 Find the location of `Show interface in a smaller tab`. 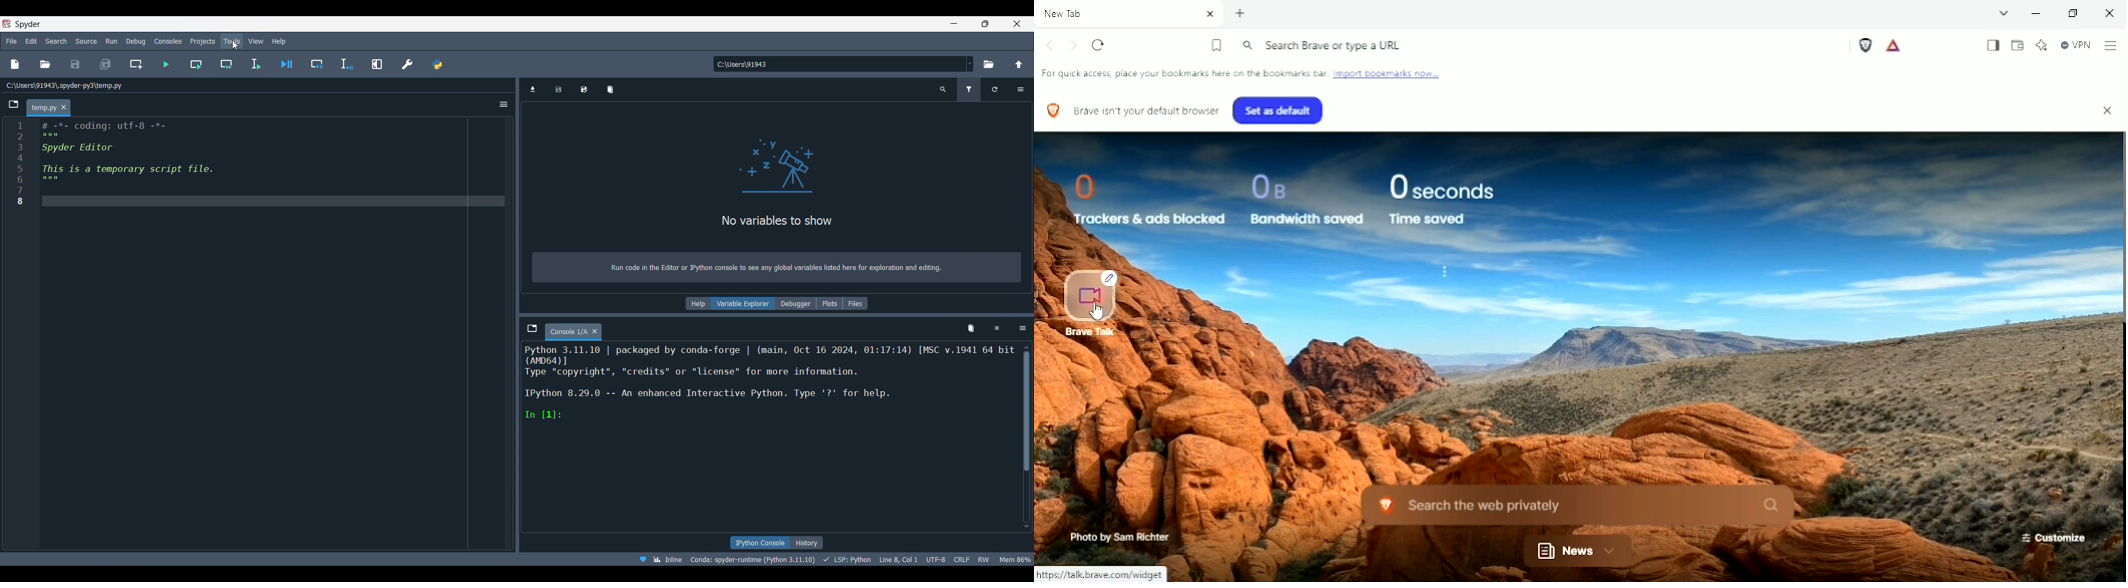

Show interface in a smaller tab is located at coordinates (986, 24).